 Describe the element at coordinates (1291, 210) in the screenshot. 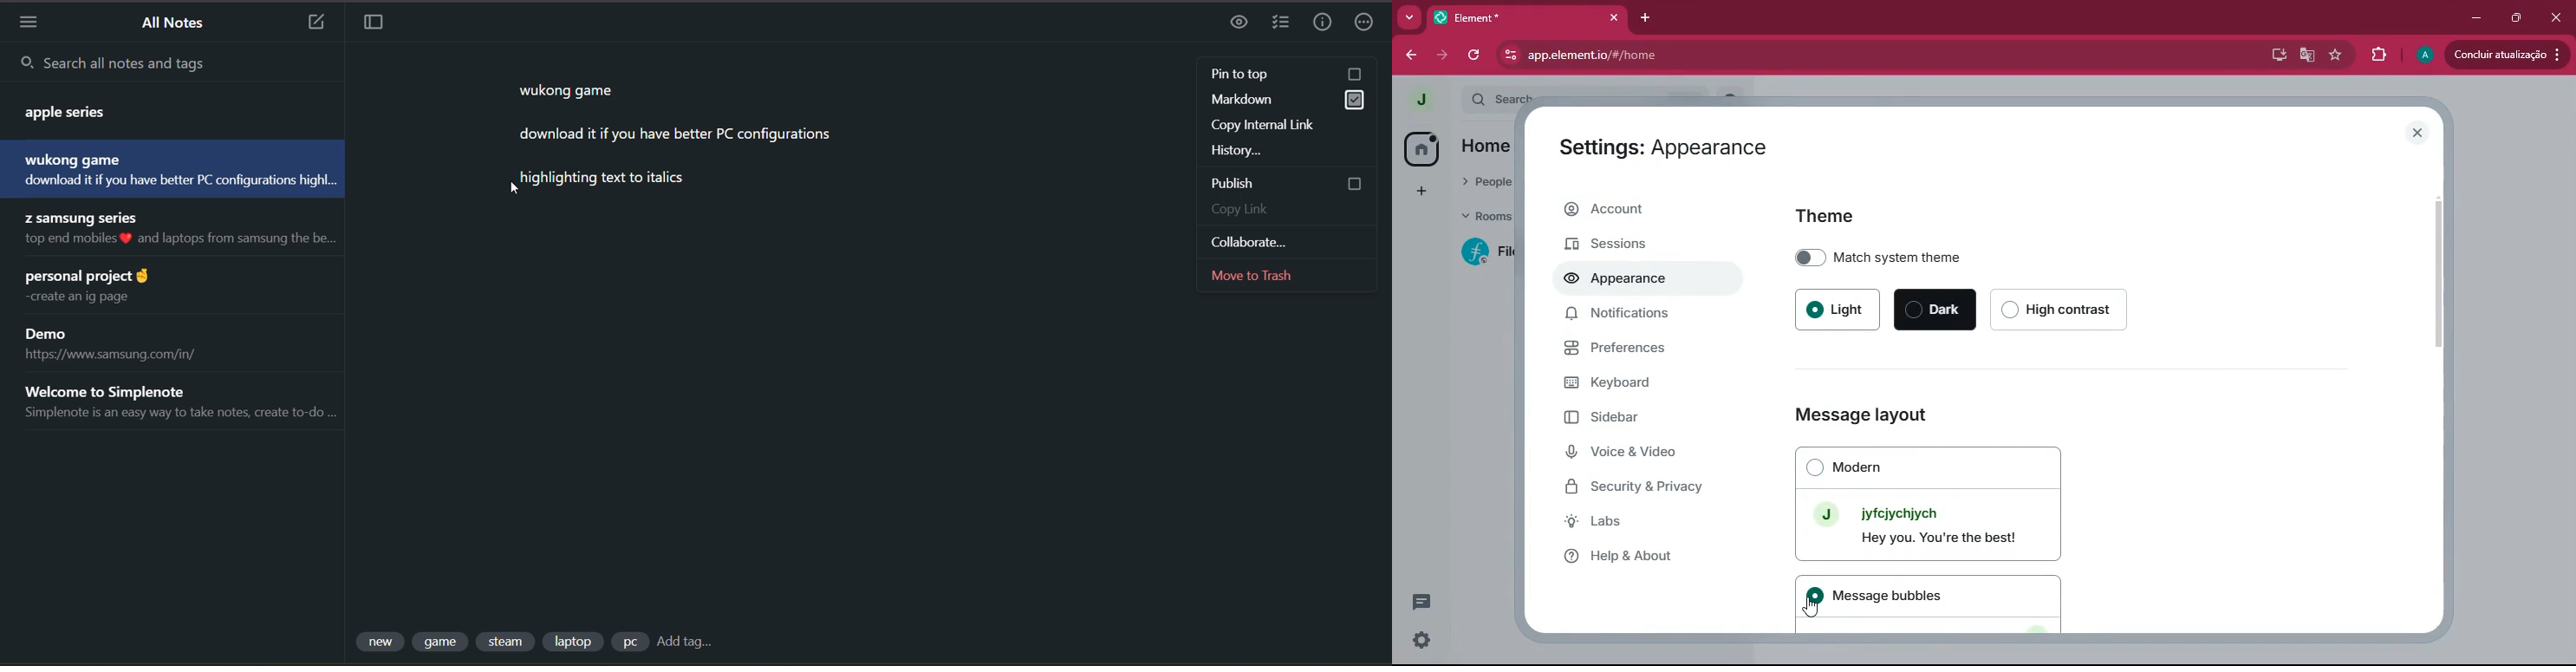

I see `copy link` at that location.